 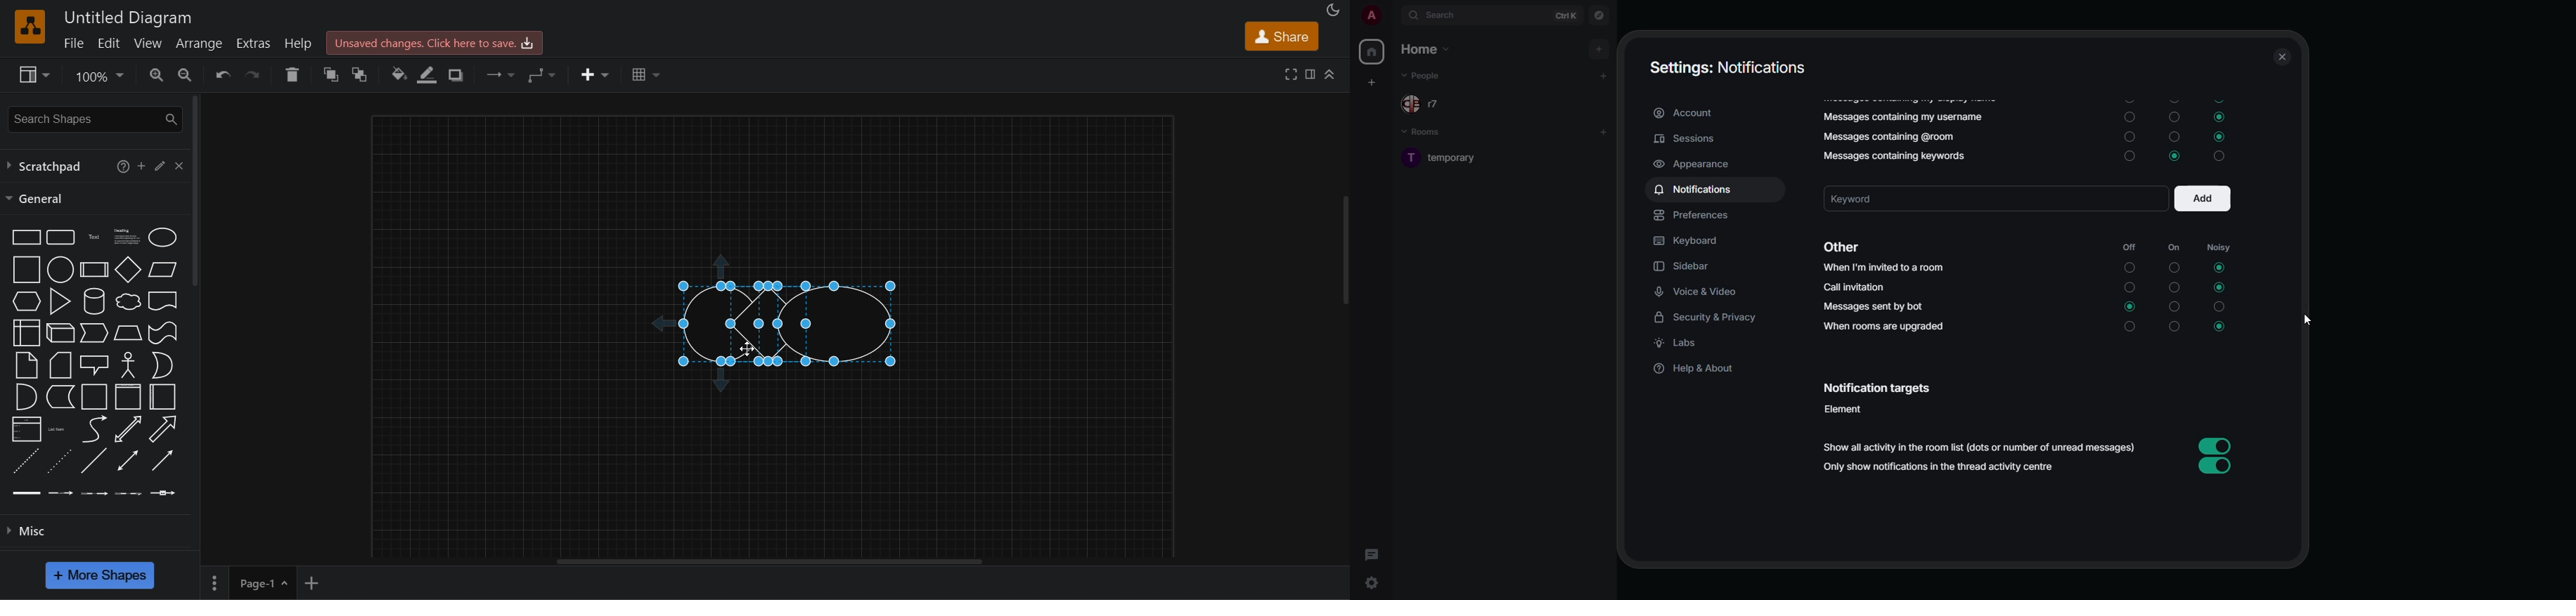 What do you see at coordinates (1905, 117) in the screenshot?
I see `messages containing my username` at bounding box center [1905, 117].